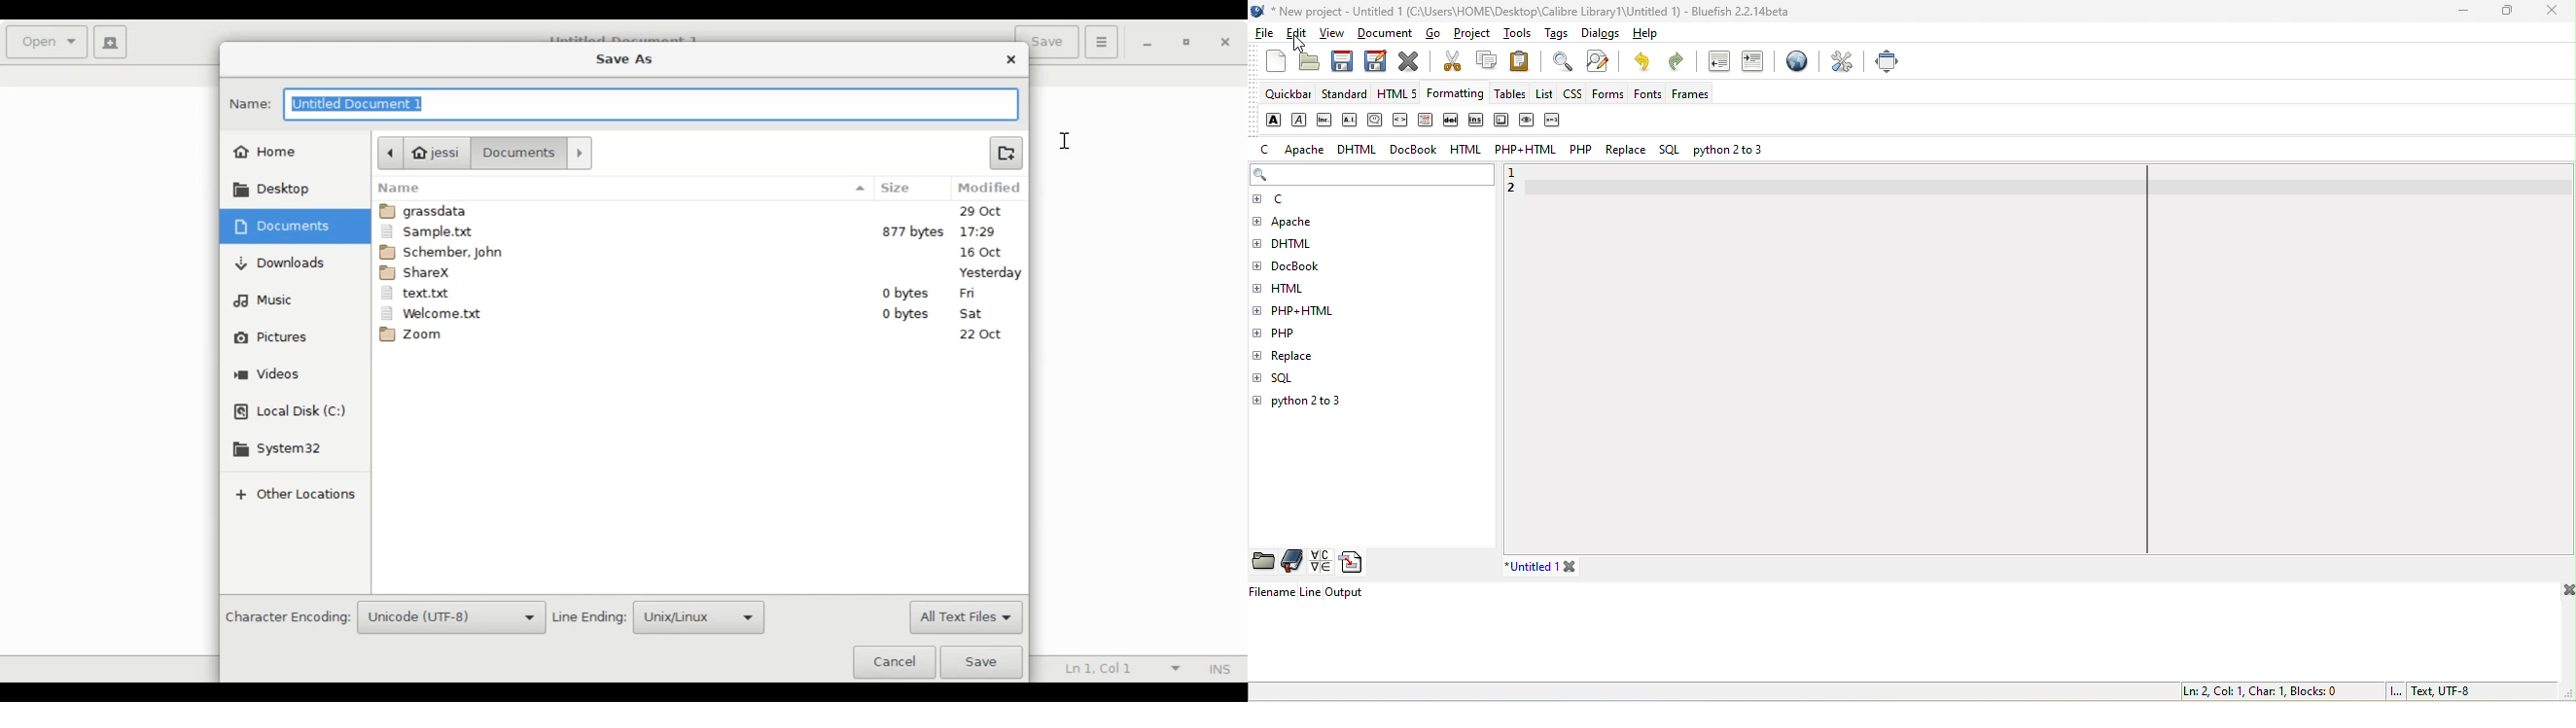 The width and height of the screenshot is (2576, 728). I want to click on dialogs, so click(1597, 35).